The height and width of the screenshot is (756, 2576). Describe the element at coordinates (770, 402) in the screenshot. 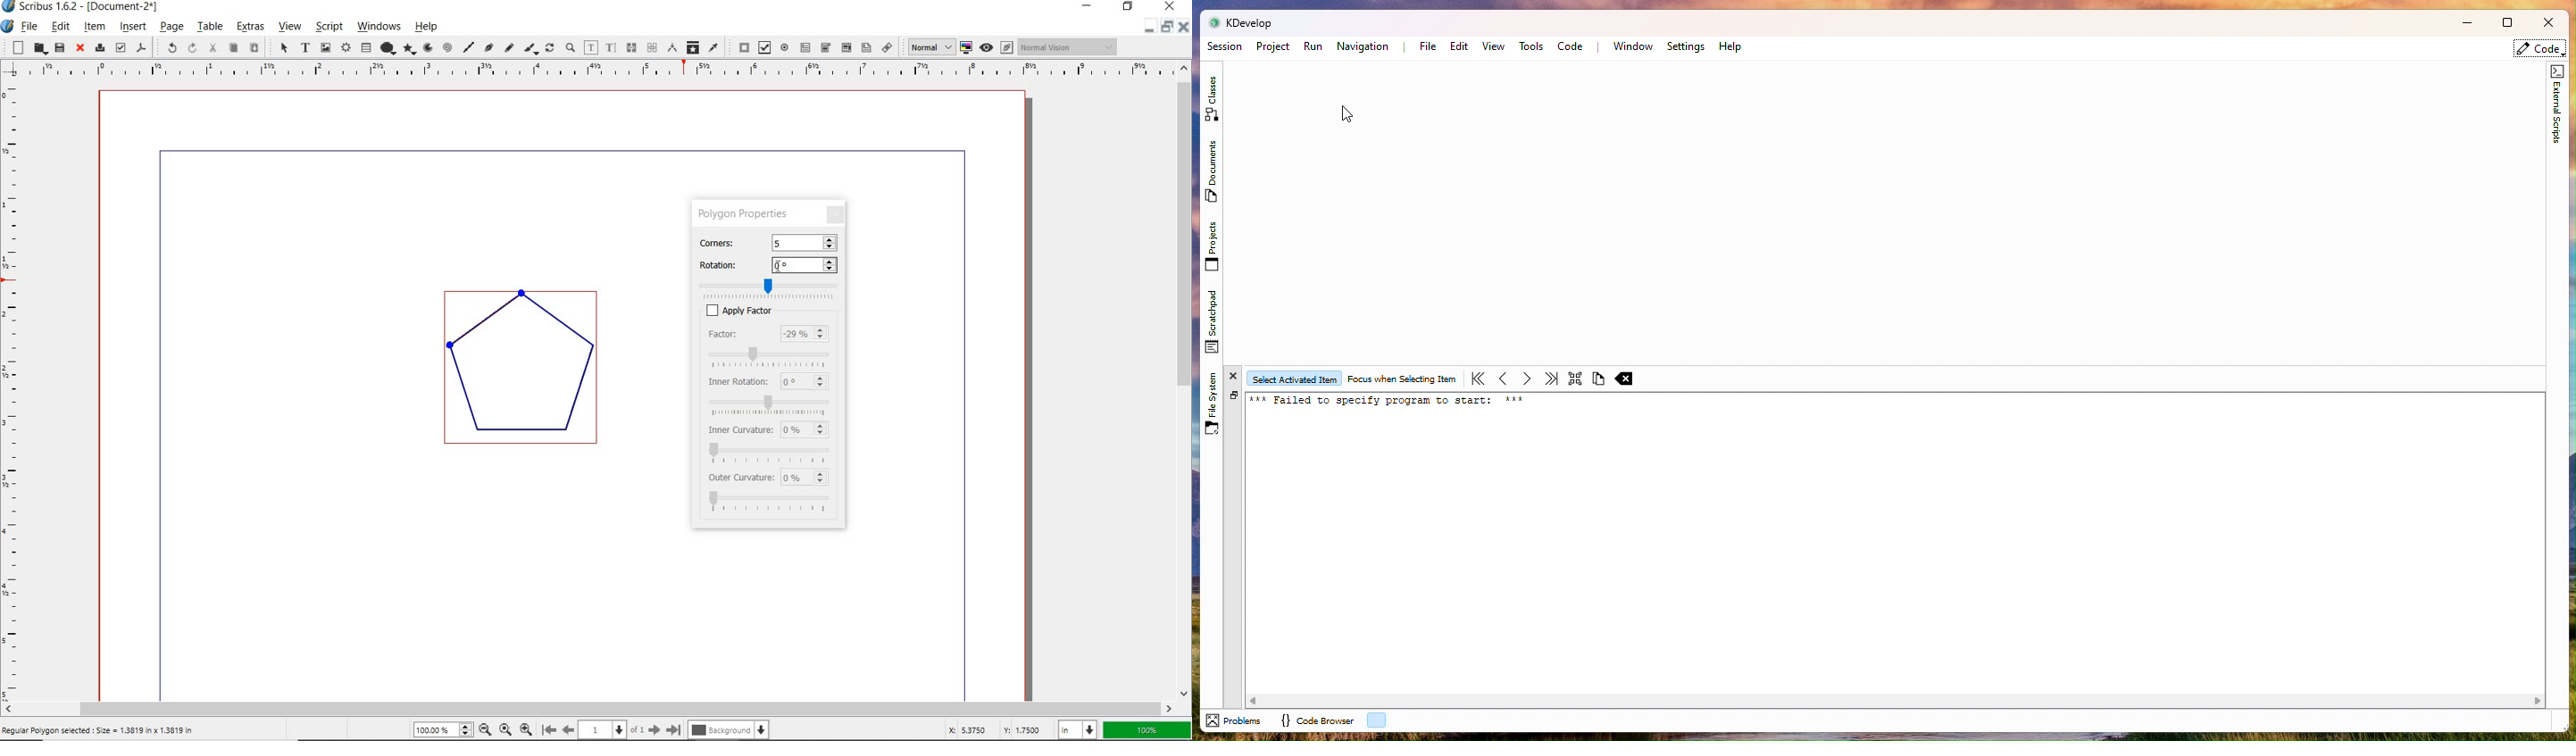

I see `inner rotation slider` at that location.